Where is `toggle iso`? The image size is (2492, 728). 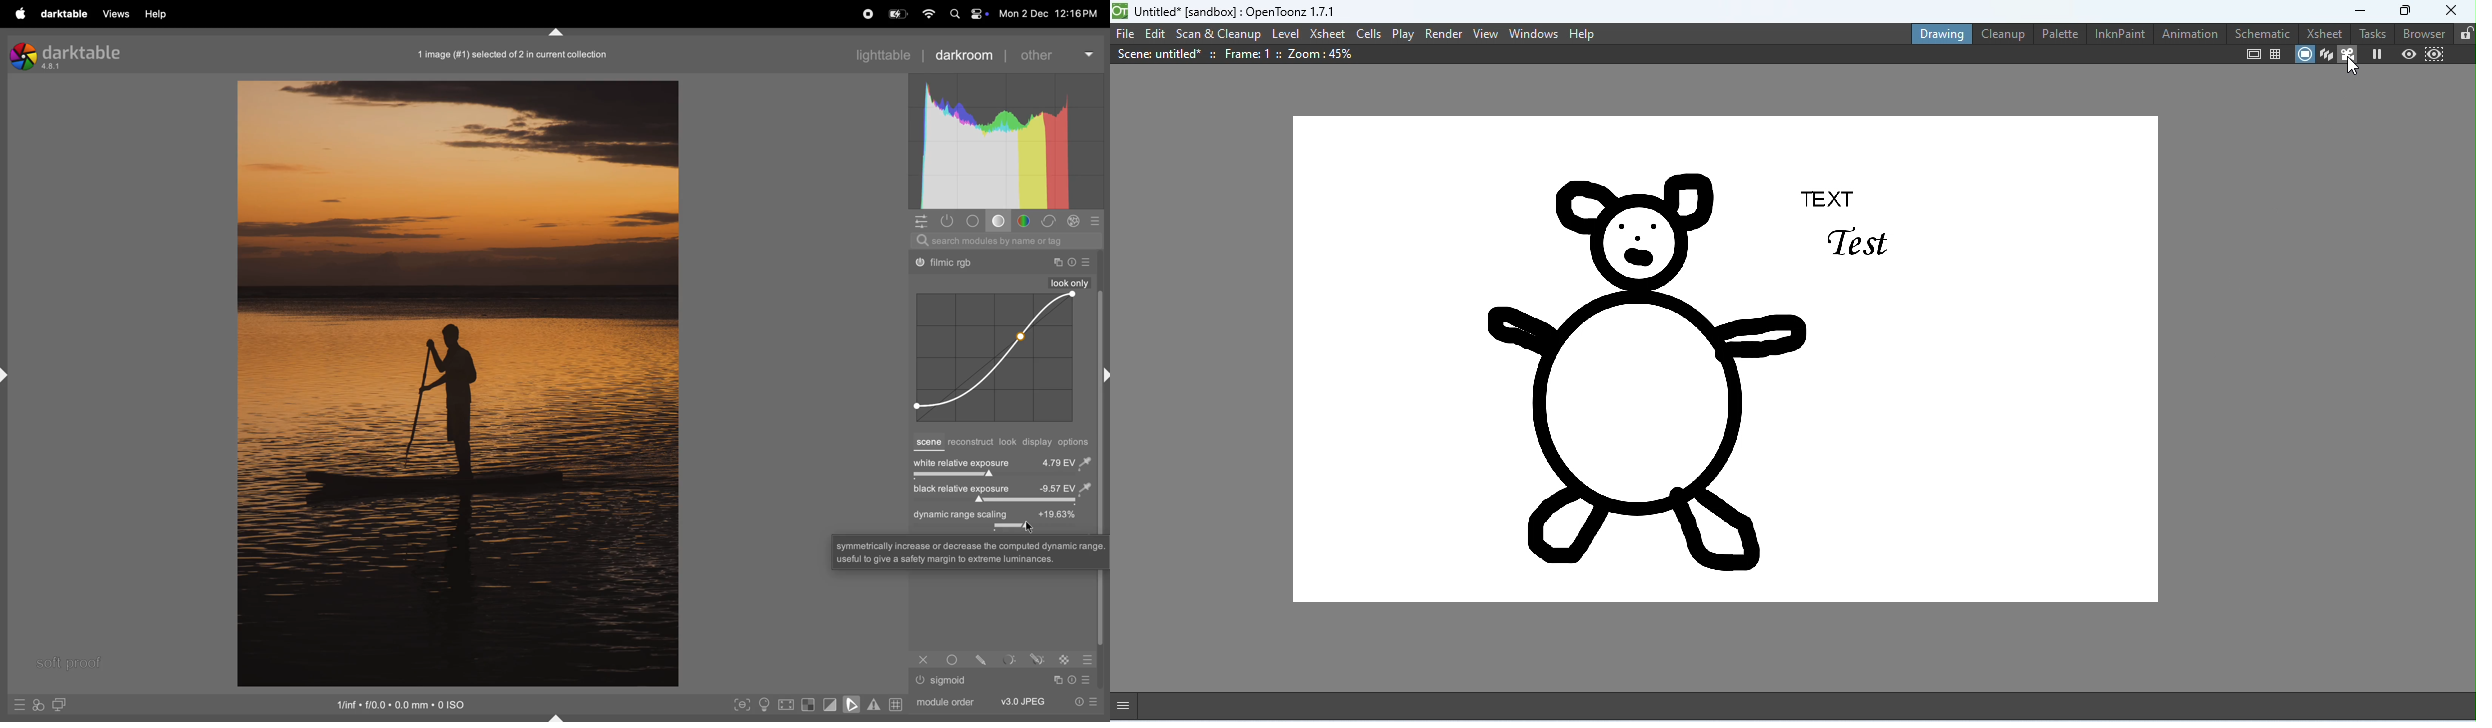
toggle iso is located at coordinates (767, 705).